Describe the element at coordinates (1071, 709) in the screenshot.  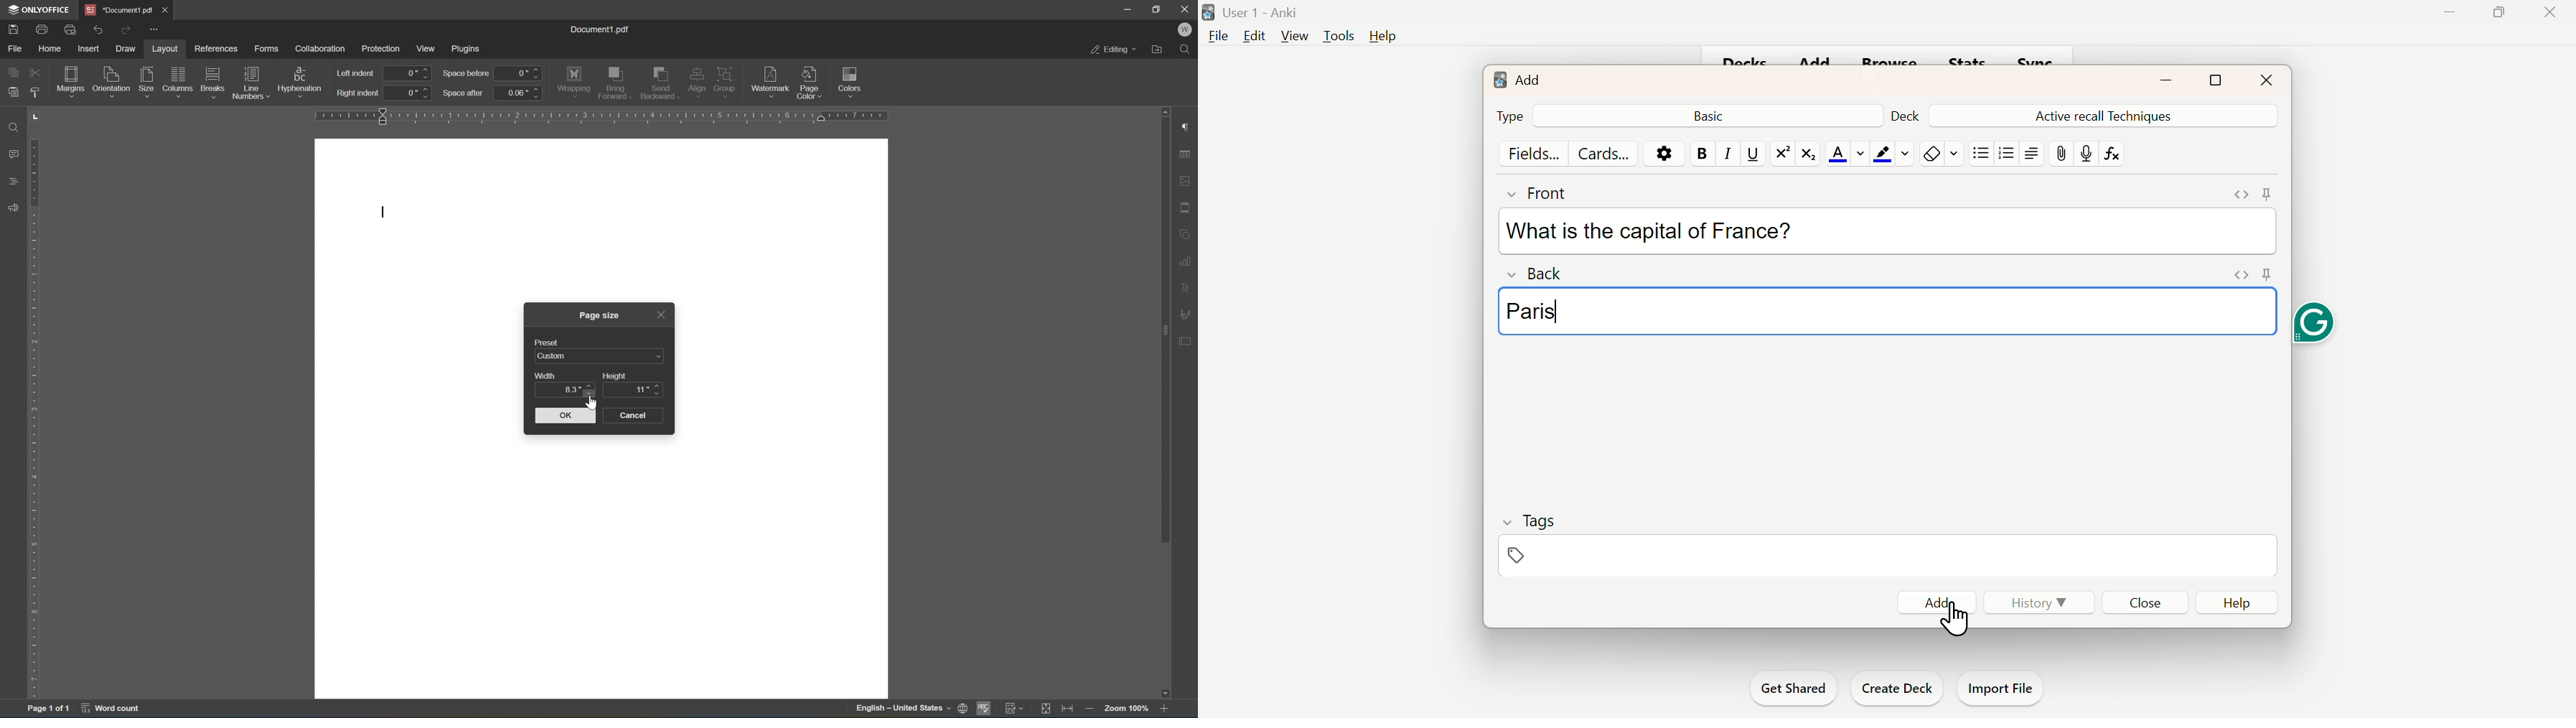
I see `fit to width` at that location.